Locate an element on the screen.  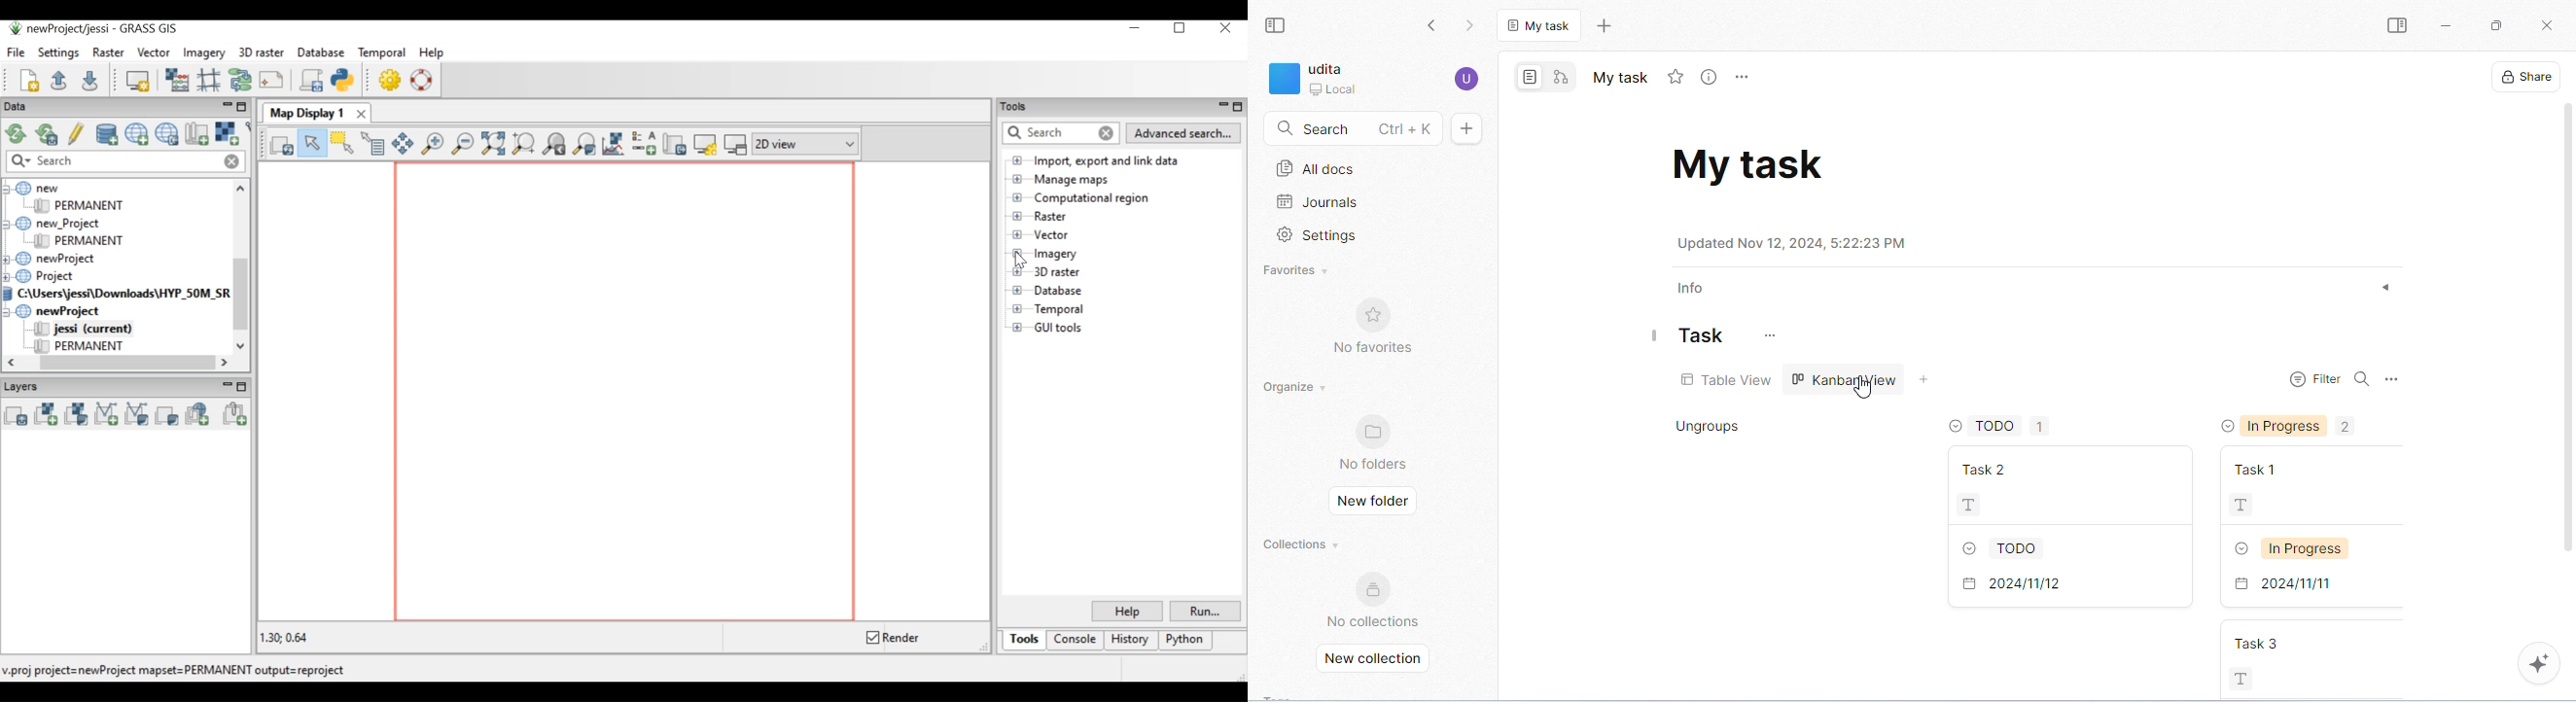
drop down is located at coordinates (2224, 425).